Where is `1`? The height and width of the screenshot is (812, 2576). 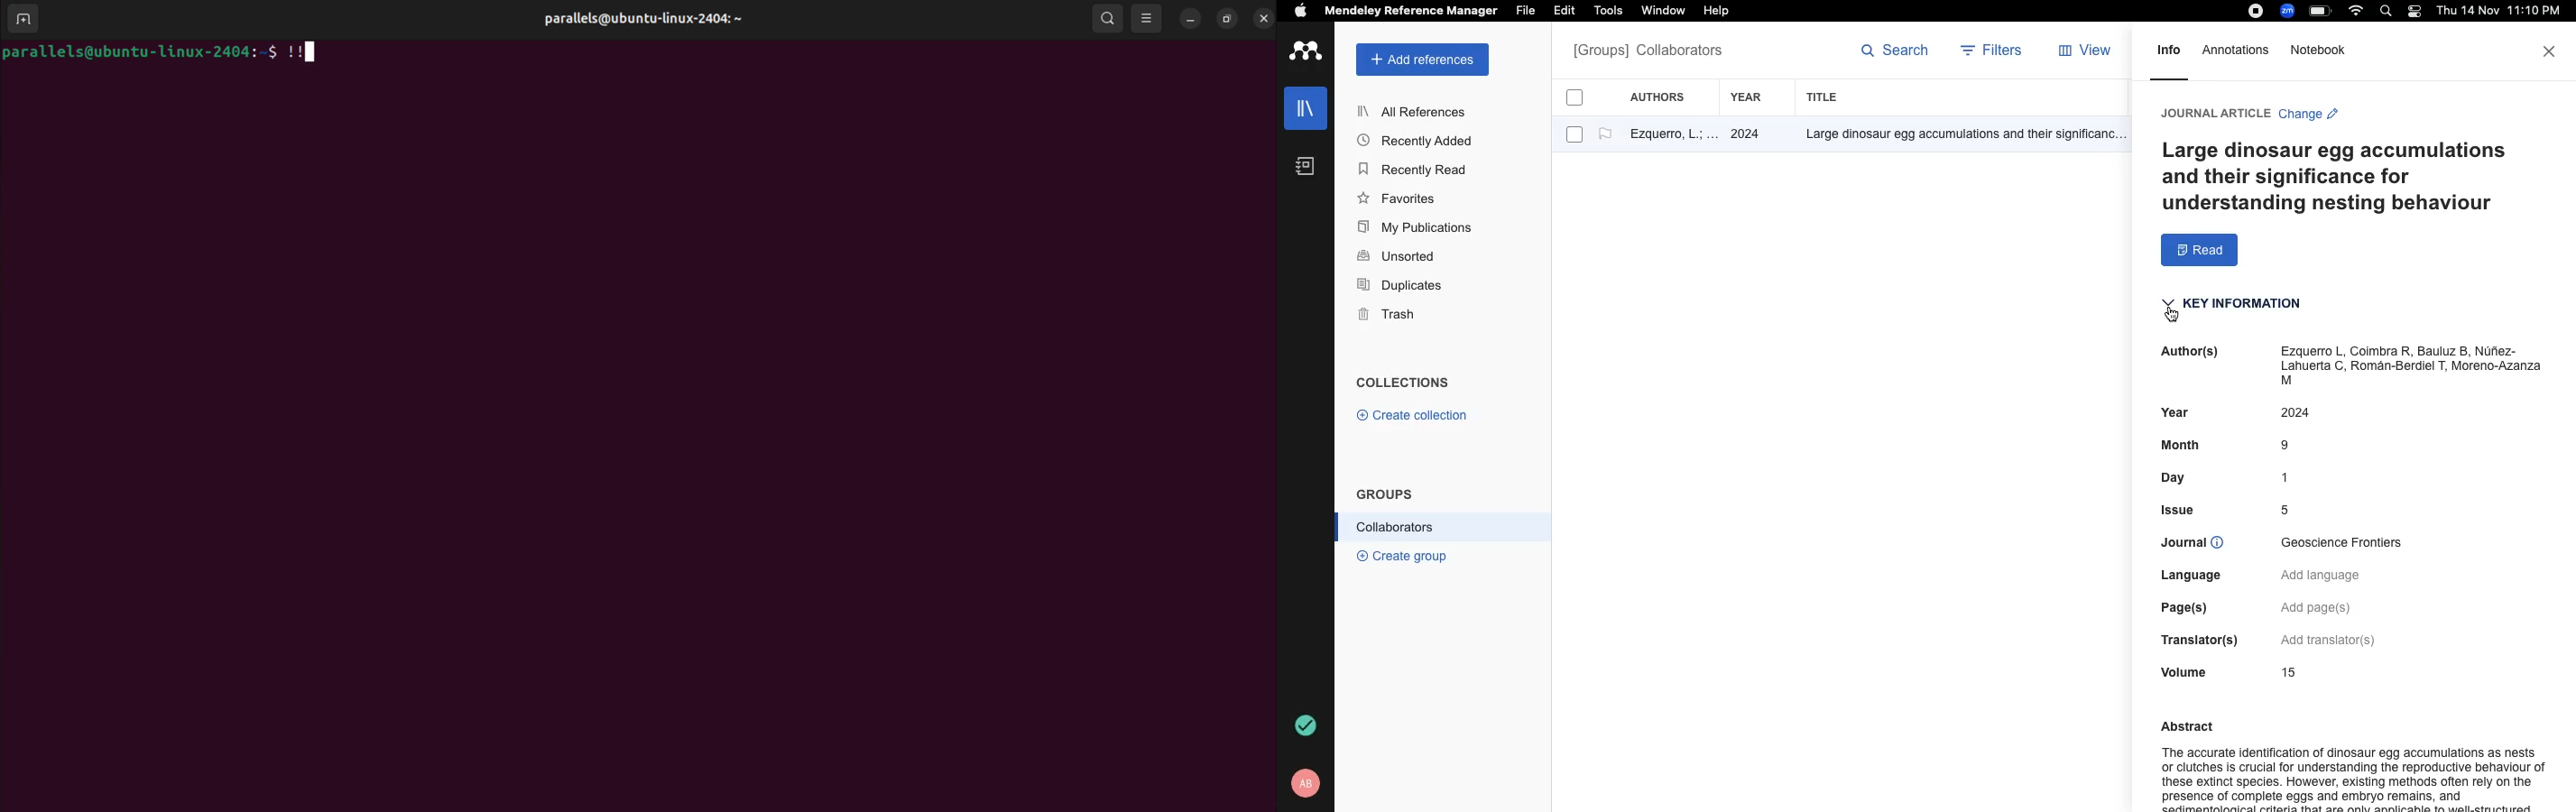 1 is located at coordinates (2291, 477).